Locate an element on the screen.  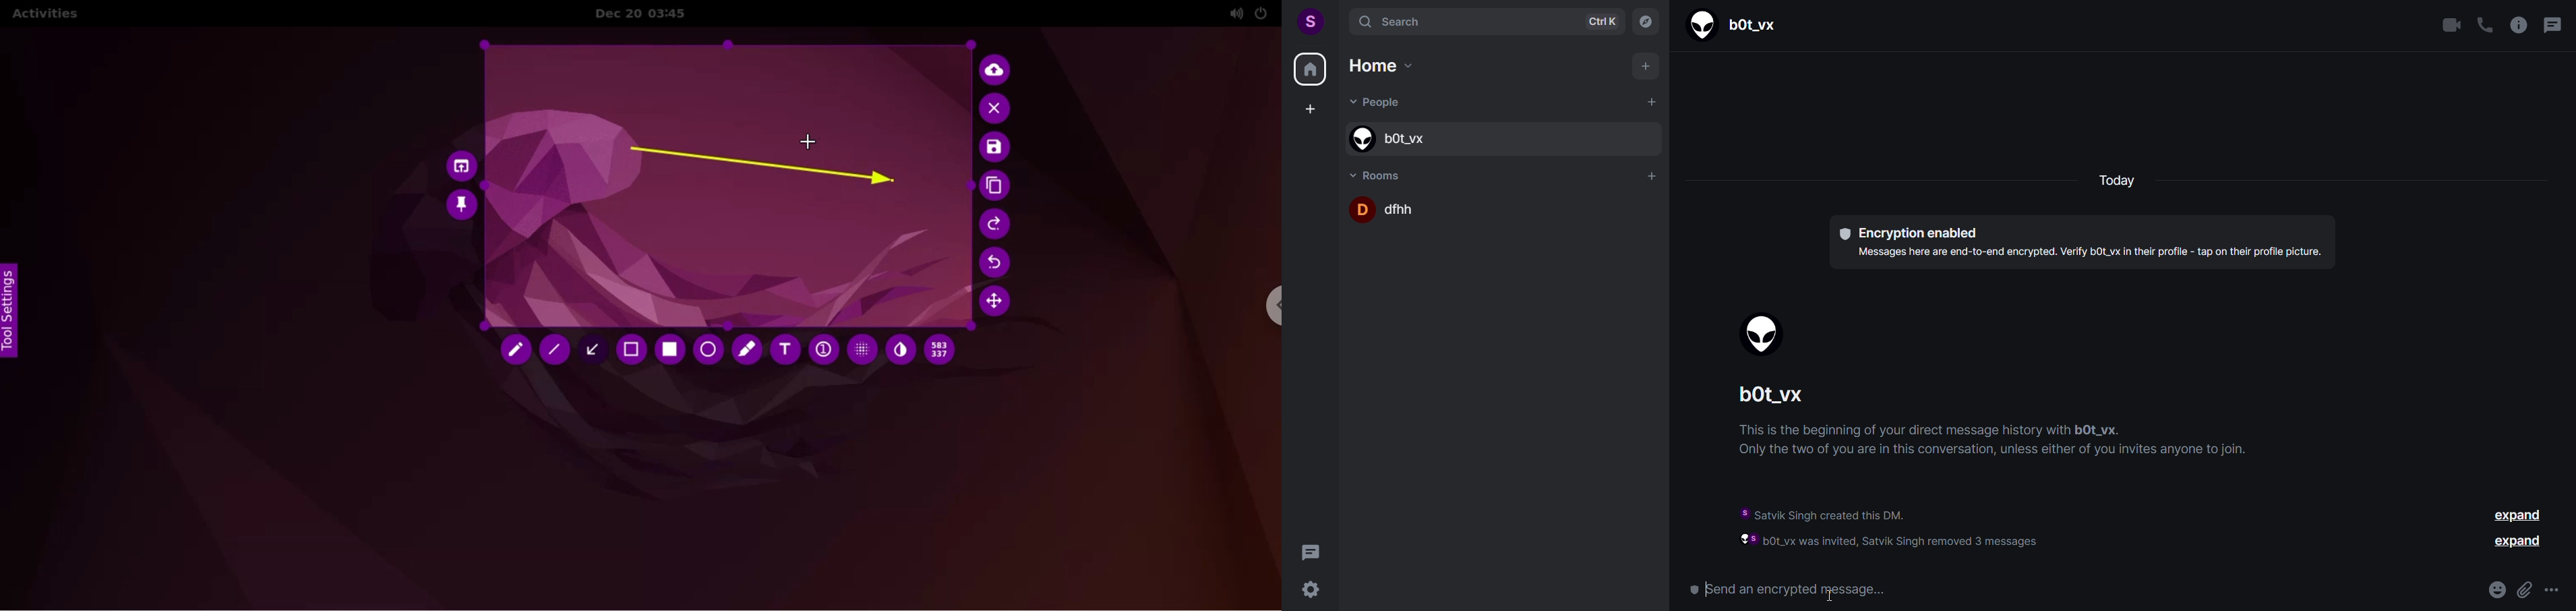
attachment is located at coordinates (2522, 587).